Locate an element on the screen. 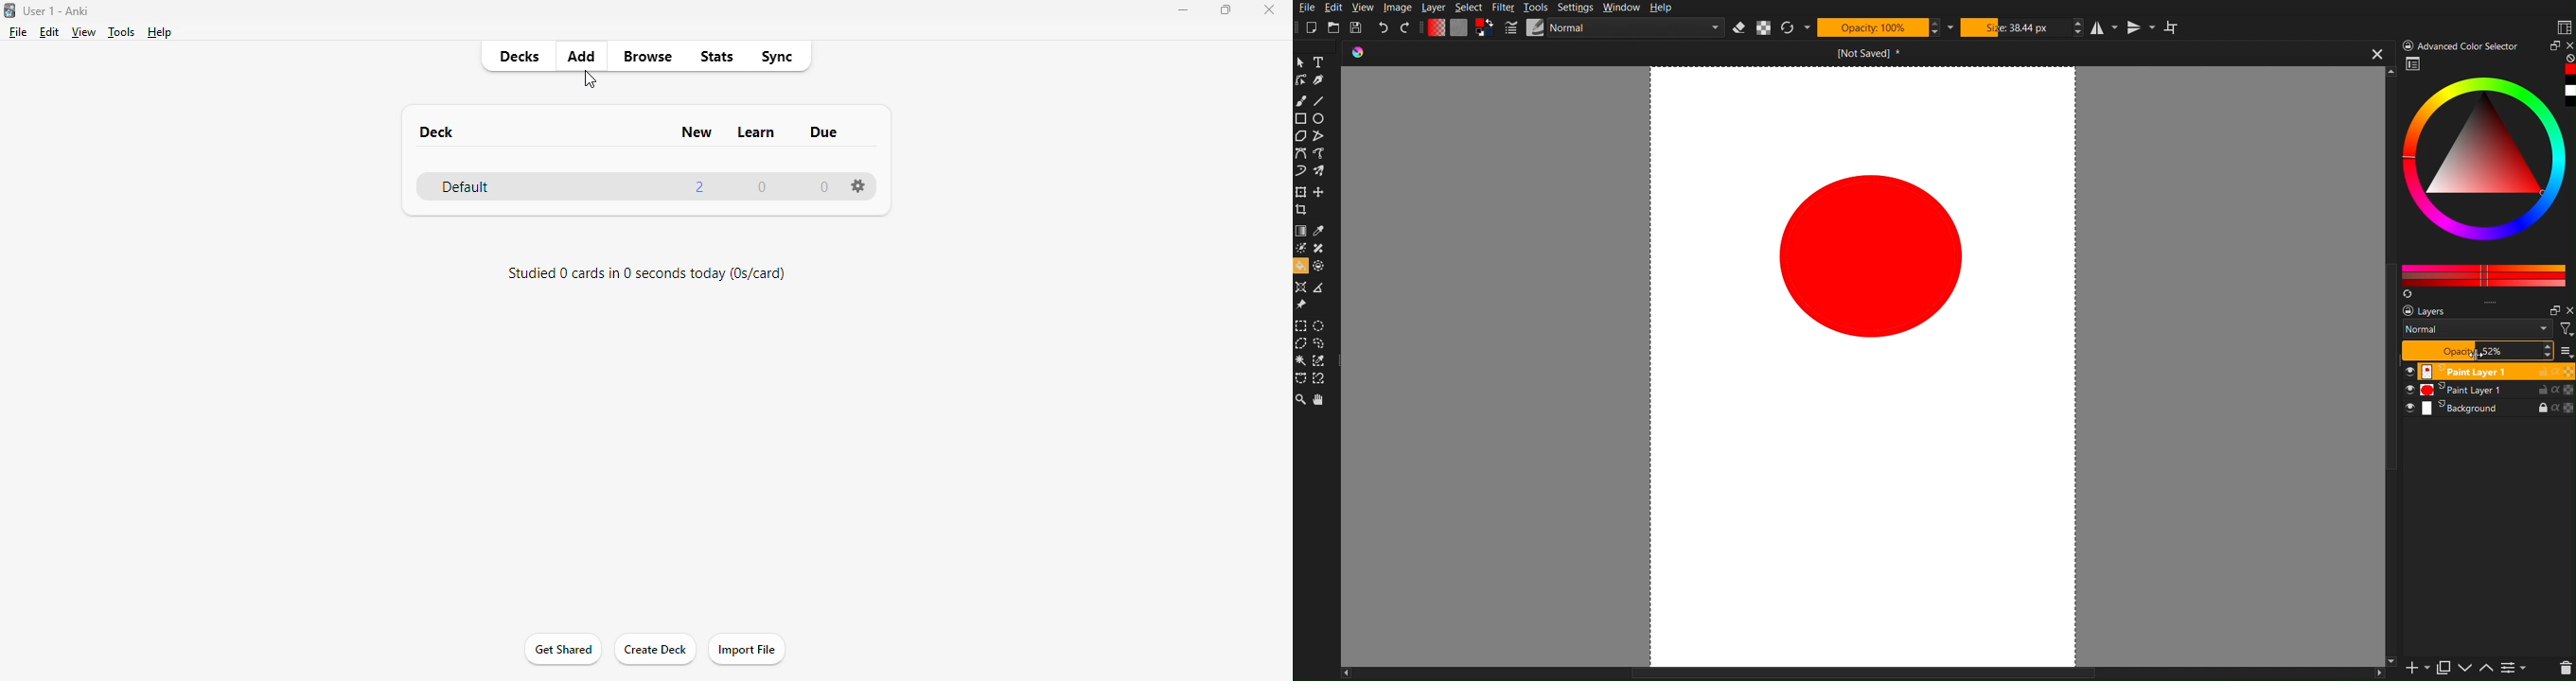  Line is located at coordinates (1322, 101).